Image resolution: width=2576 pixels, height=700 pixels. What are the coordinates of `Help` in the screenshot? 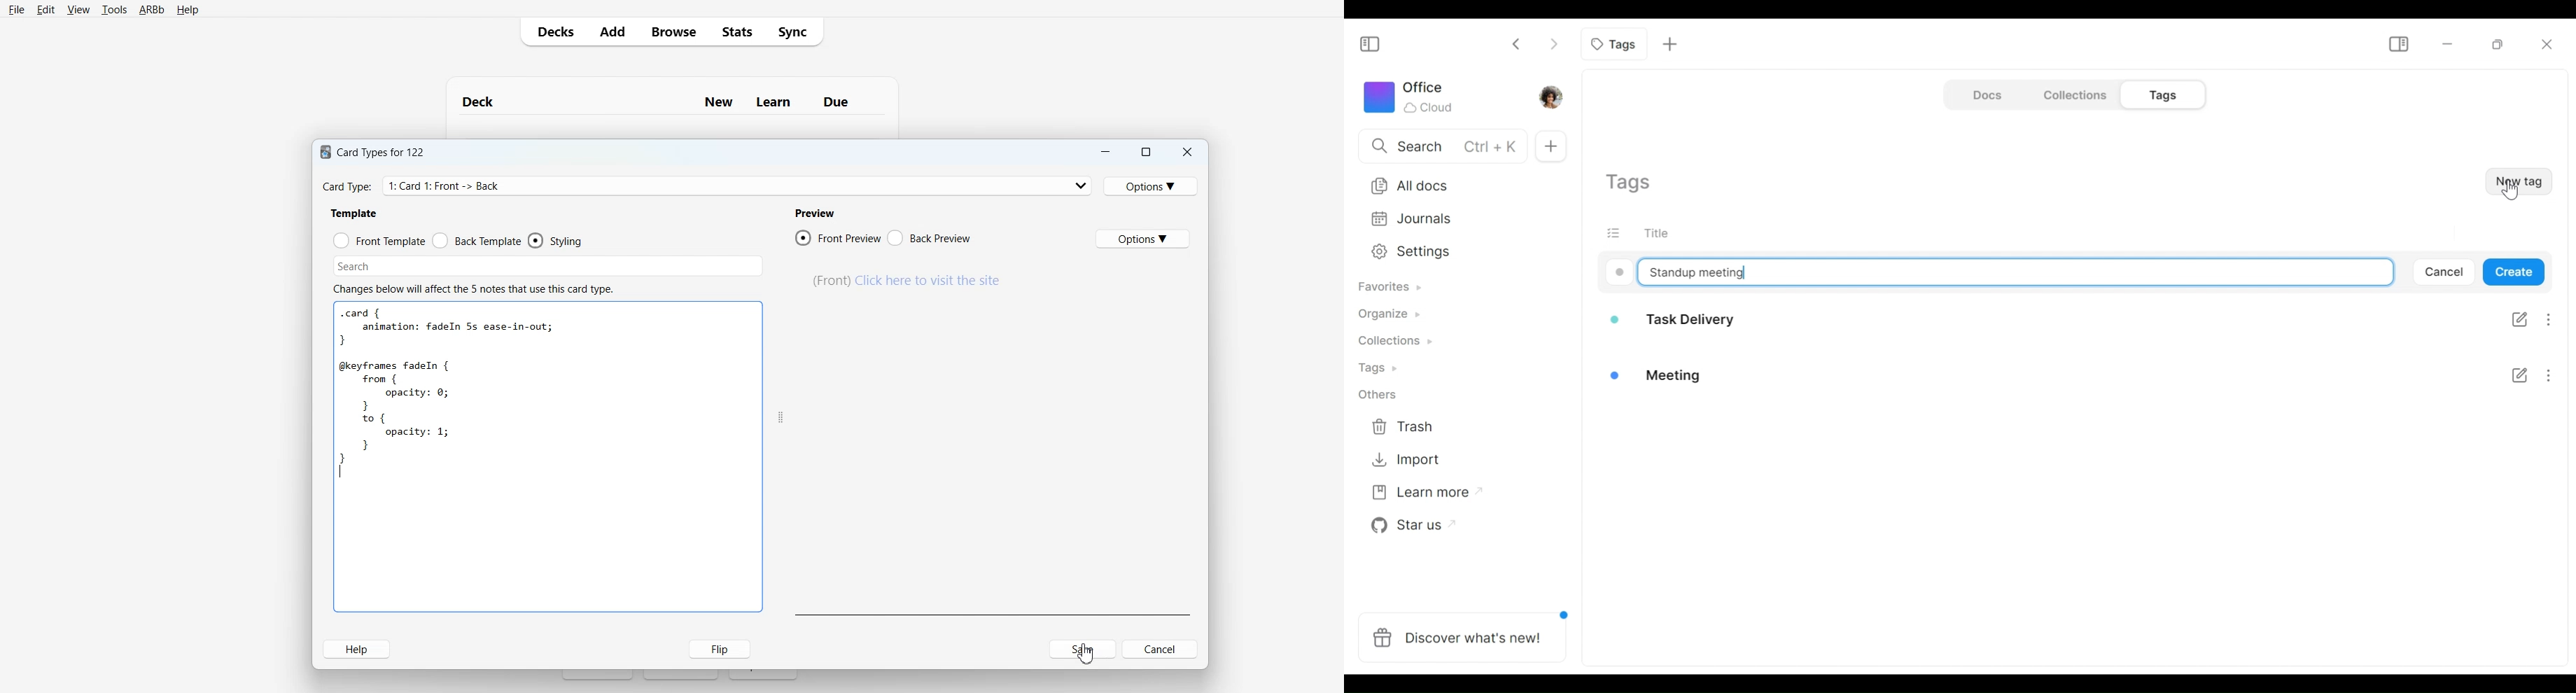 It's located at (358, 648).